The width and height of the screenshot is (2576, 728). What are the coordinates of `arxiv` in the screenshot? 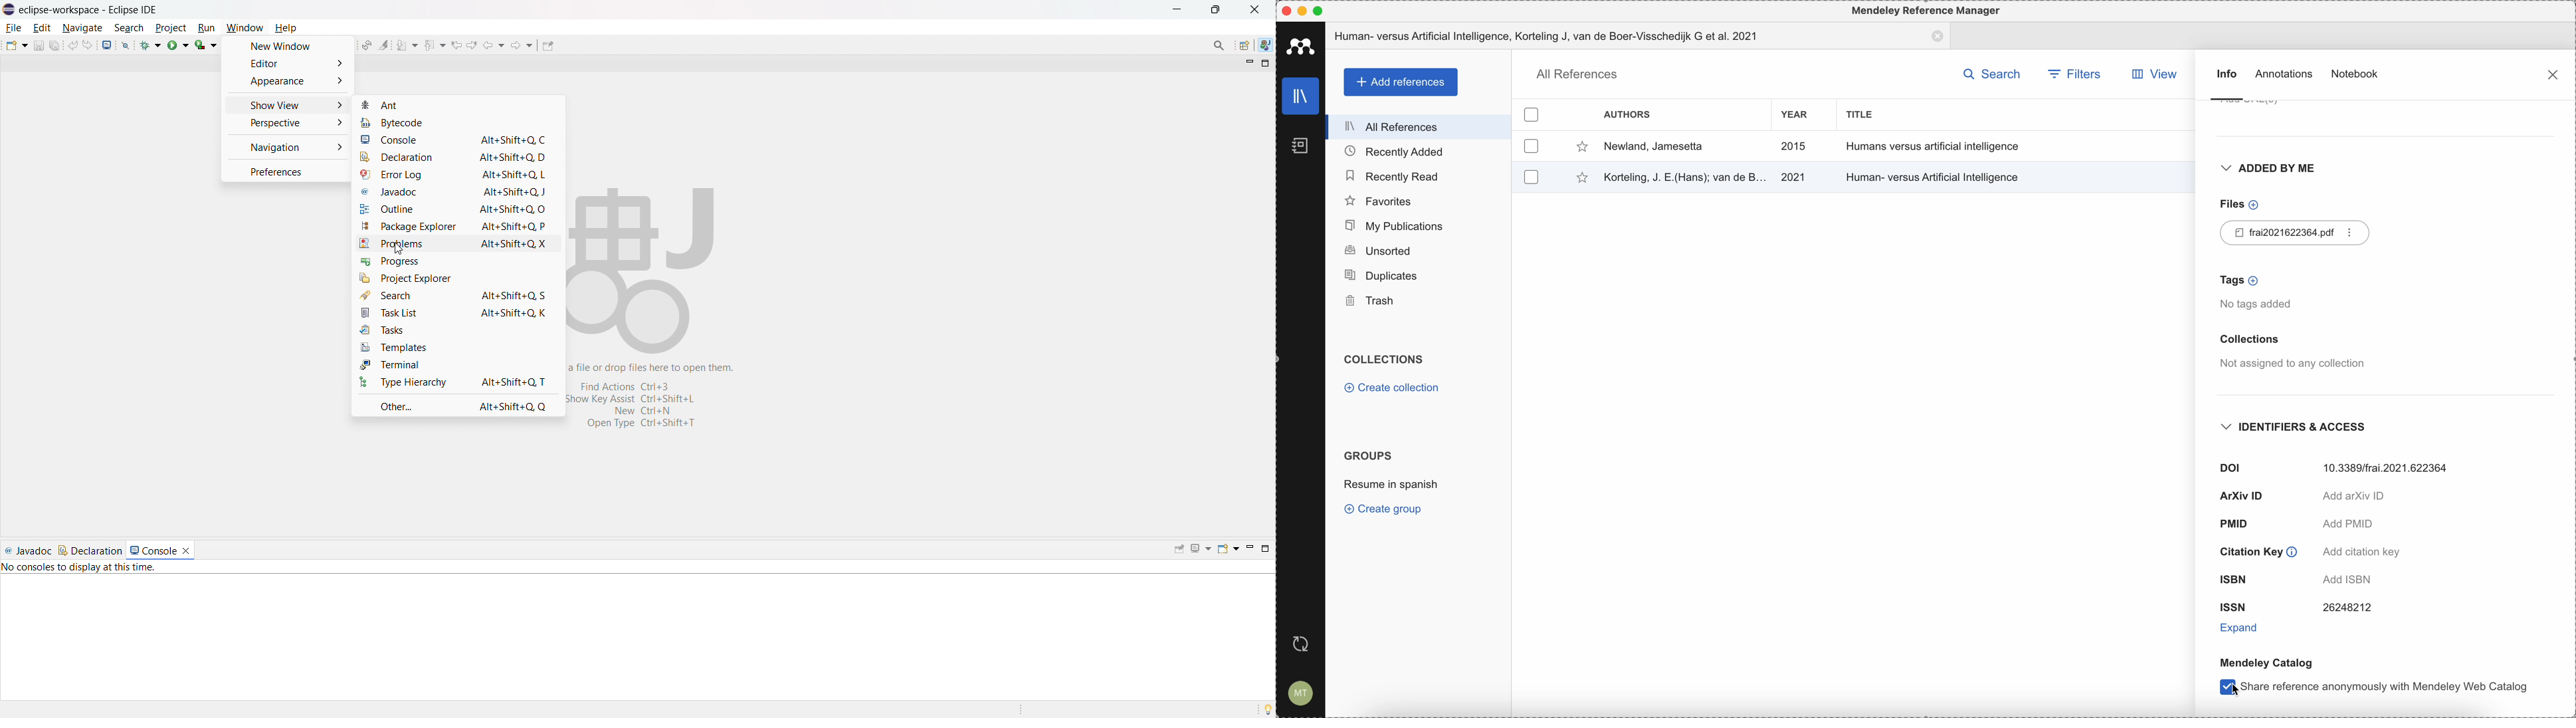 It's located at (2304, 497).